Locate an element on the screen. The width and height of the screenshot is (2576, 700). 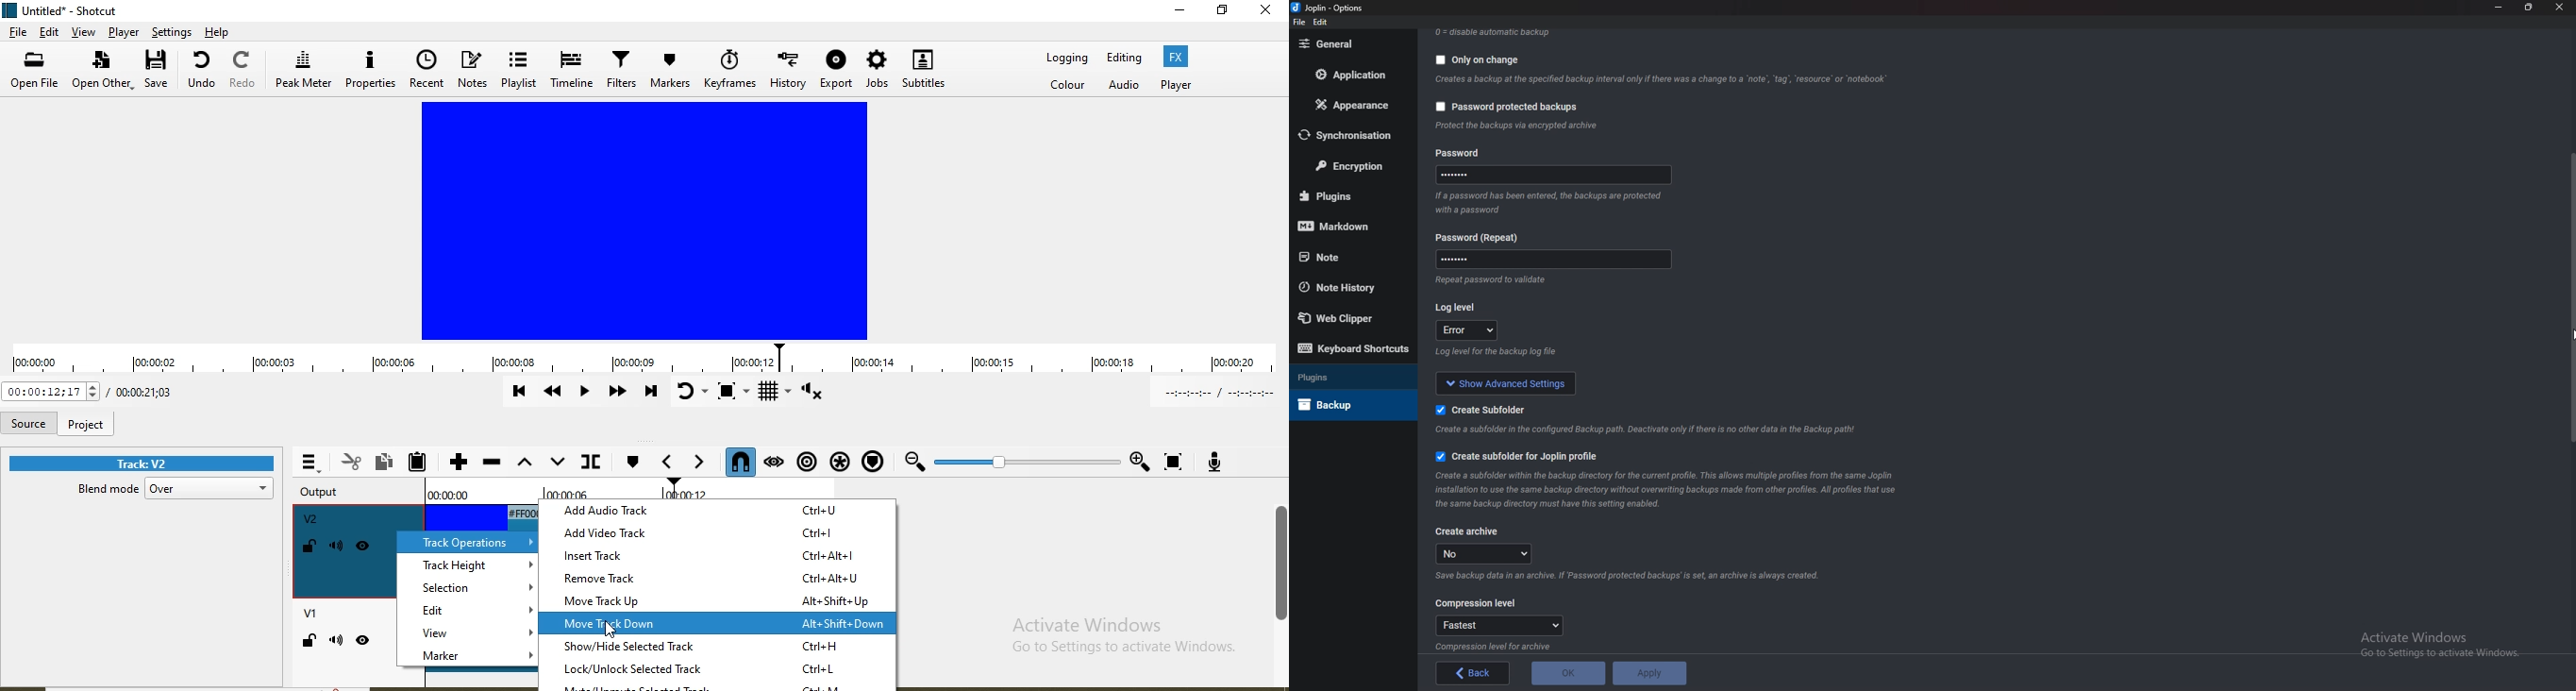
Log level is located at coordinates (1457, 307).